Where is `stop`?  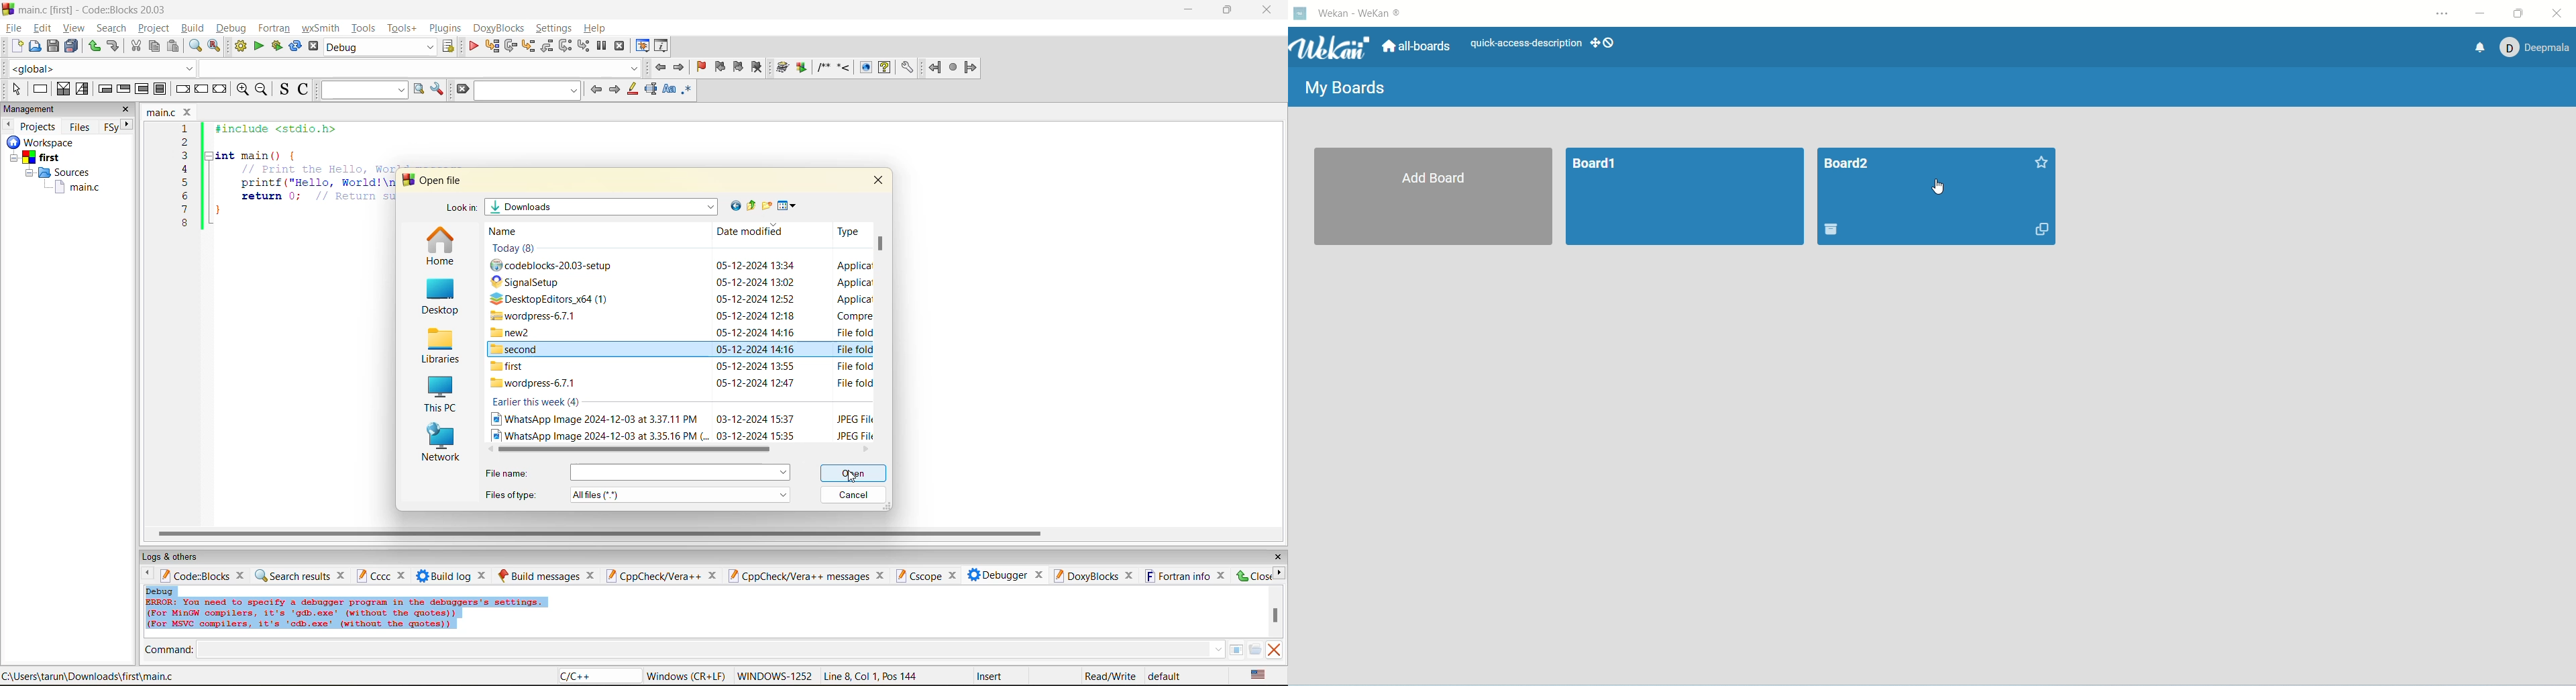 stop is located at coordinates (954, 68).